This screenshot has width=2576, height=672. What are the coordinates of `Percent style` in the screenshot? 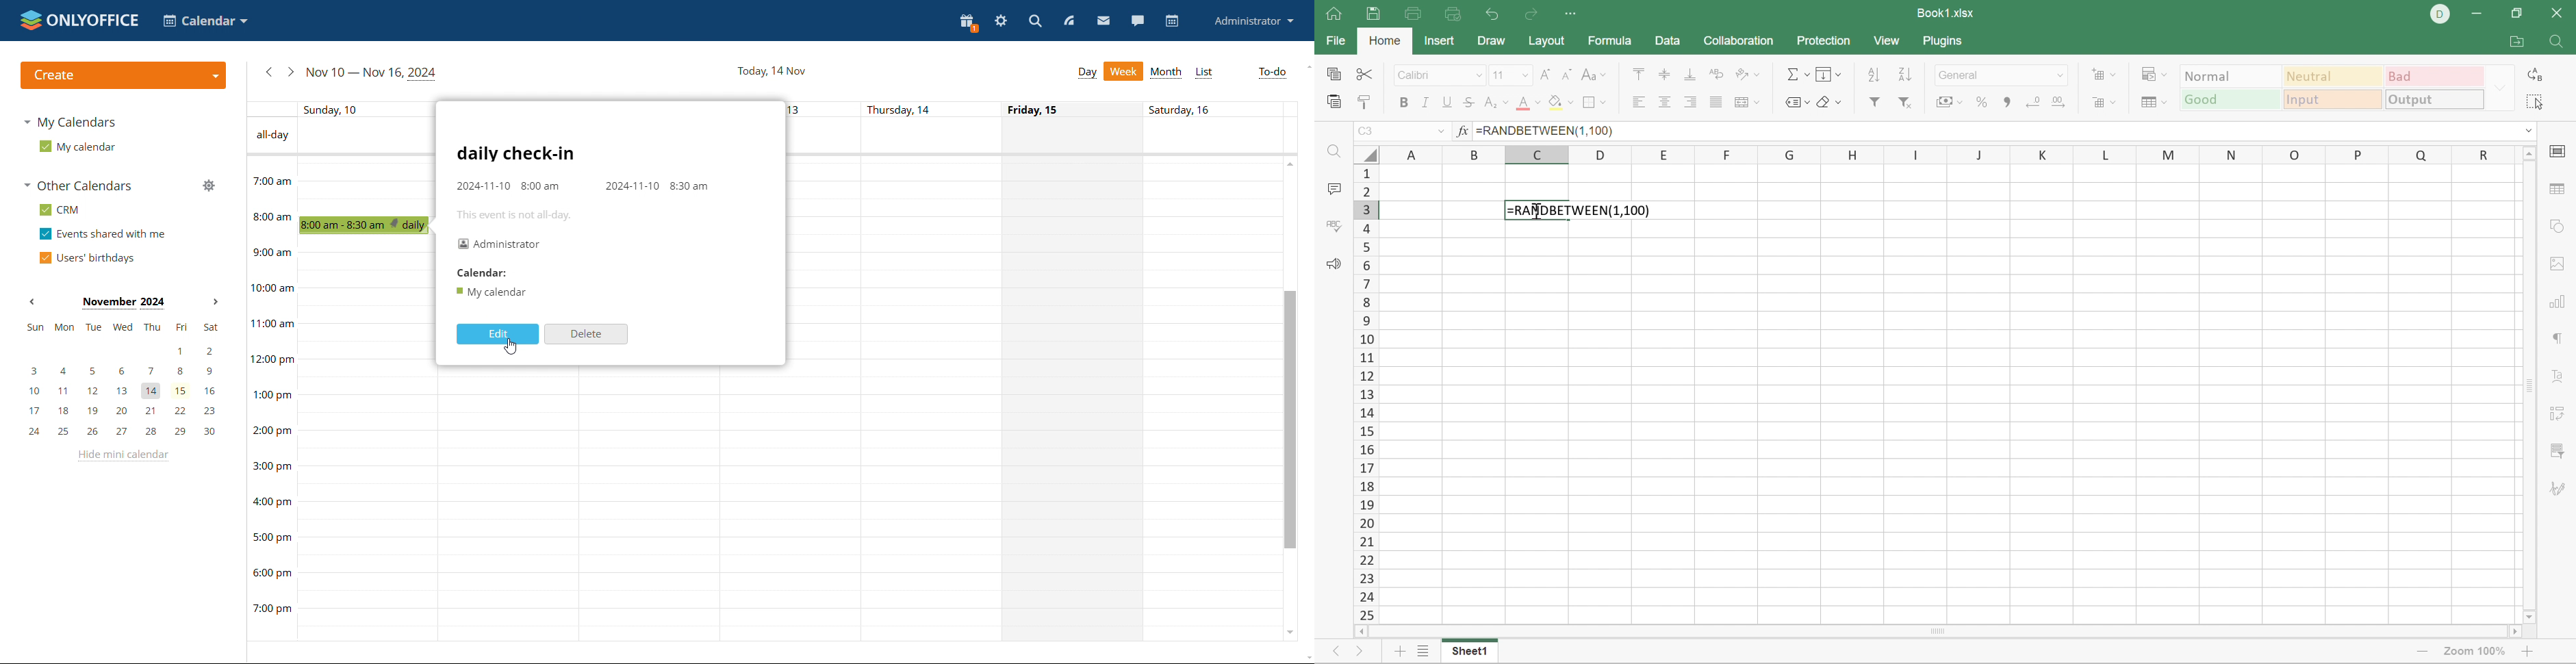 It's located at (1982, 100).